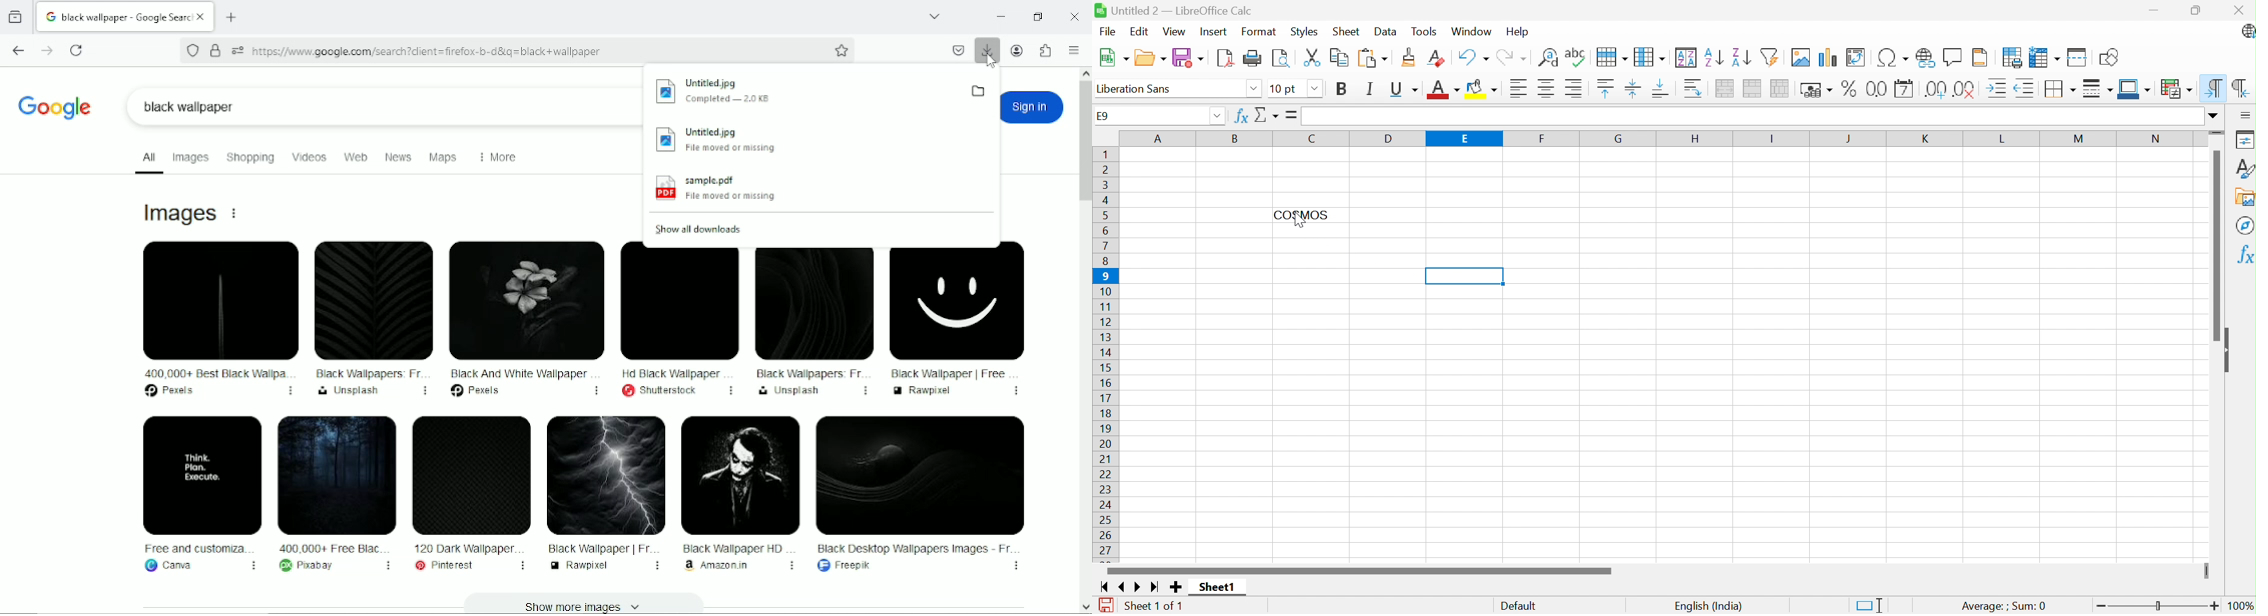 This screenshot has width=2268, height=616. I want to click on Standard selection. Click to change selection mode., so click(1871, 605).